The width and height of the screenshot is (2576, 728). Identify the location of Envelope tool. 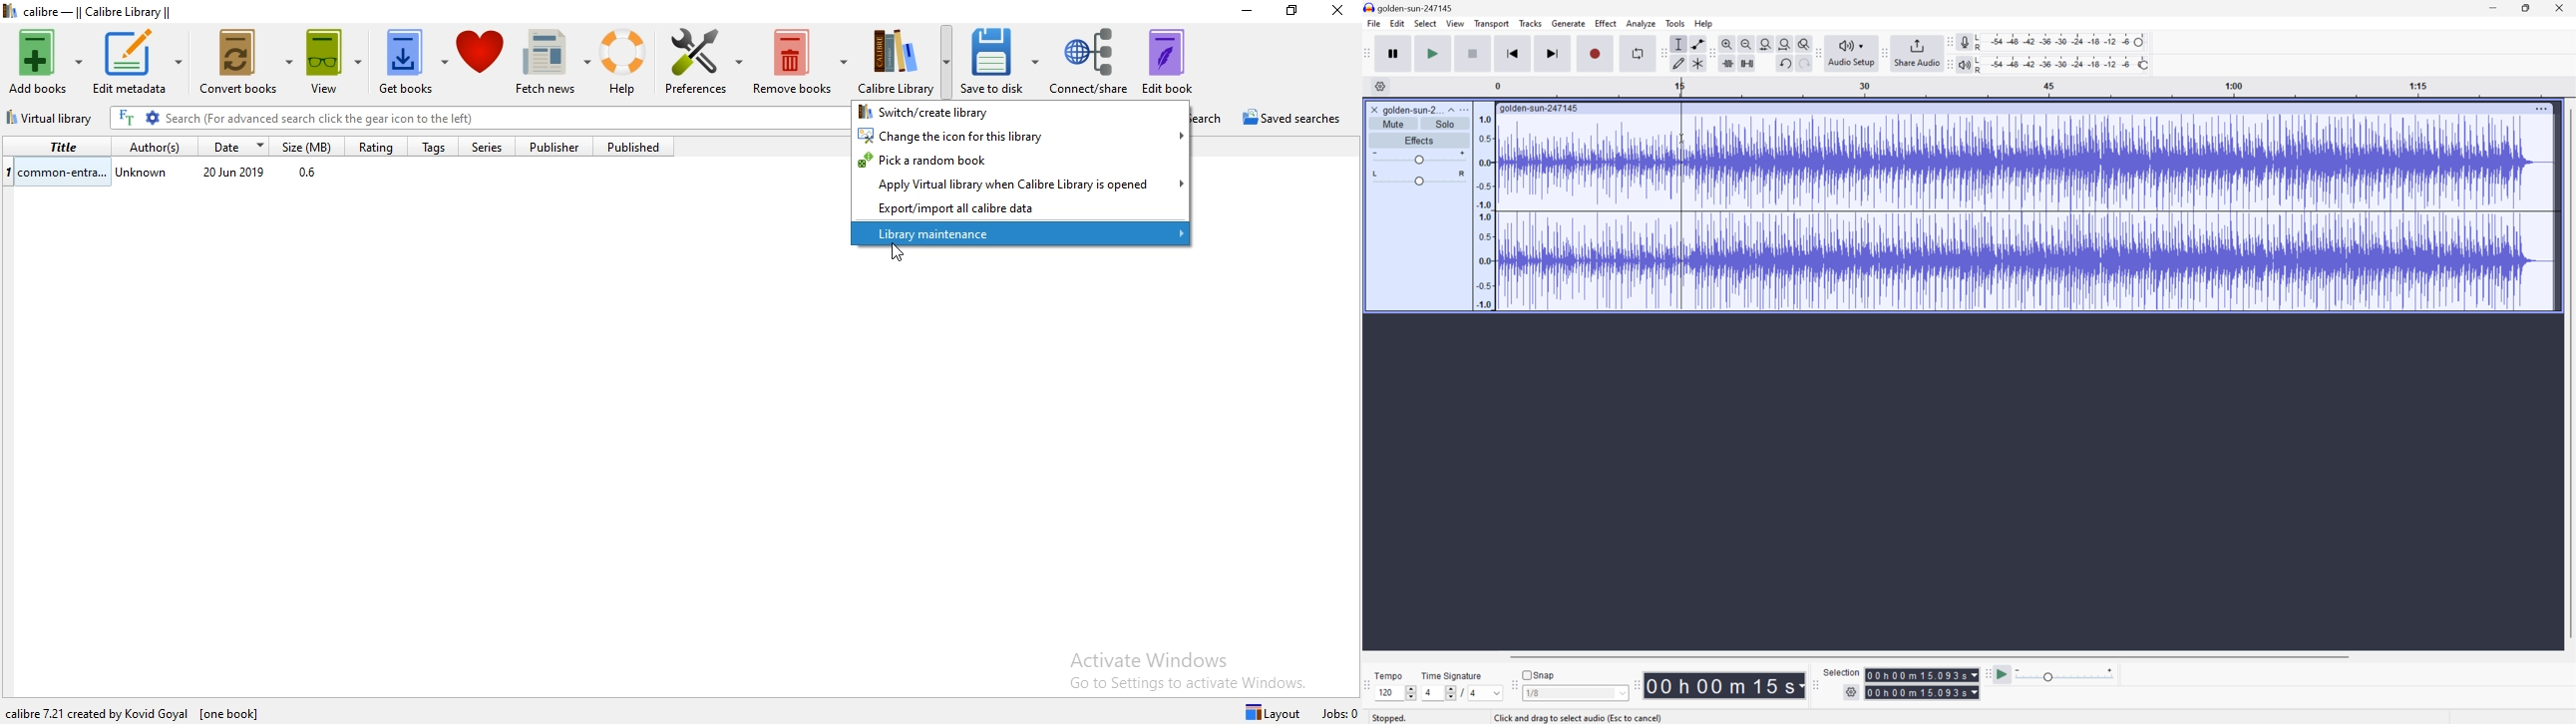
(1696, 43).